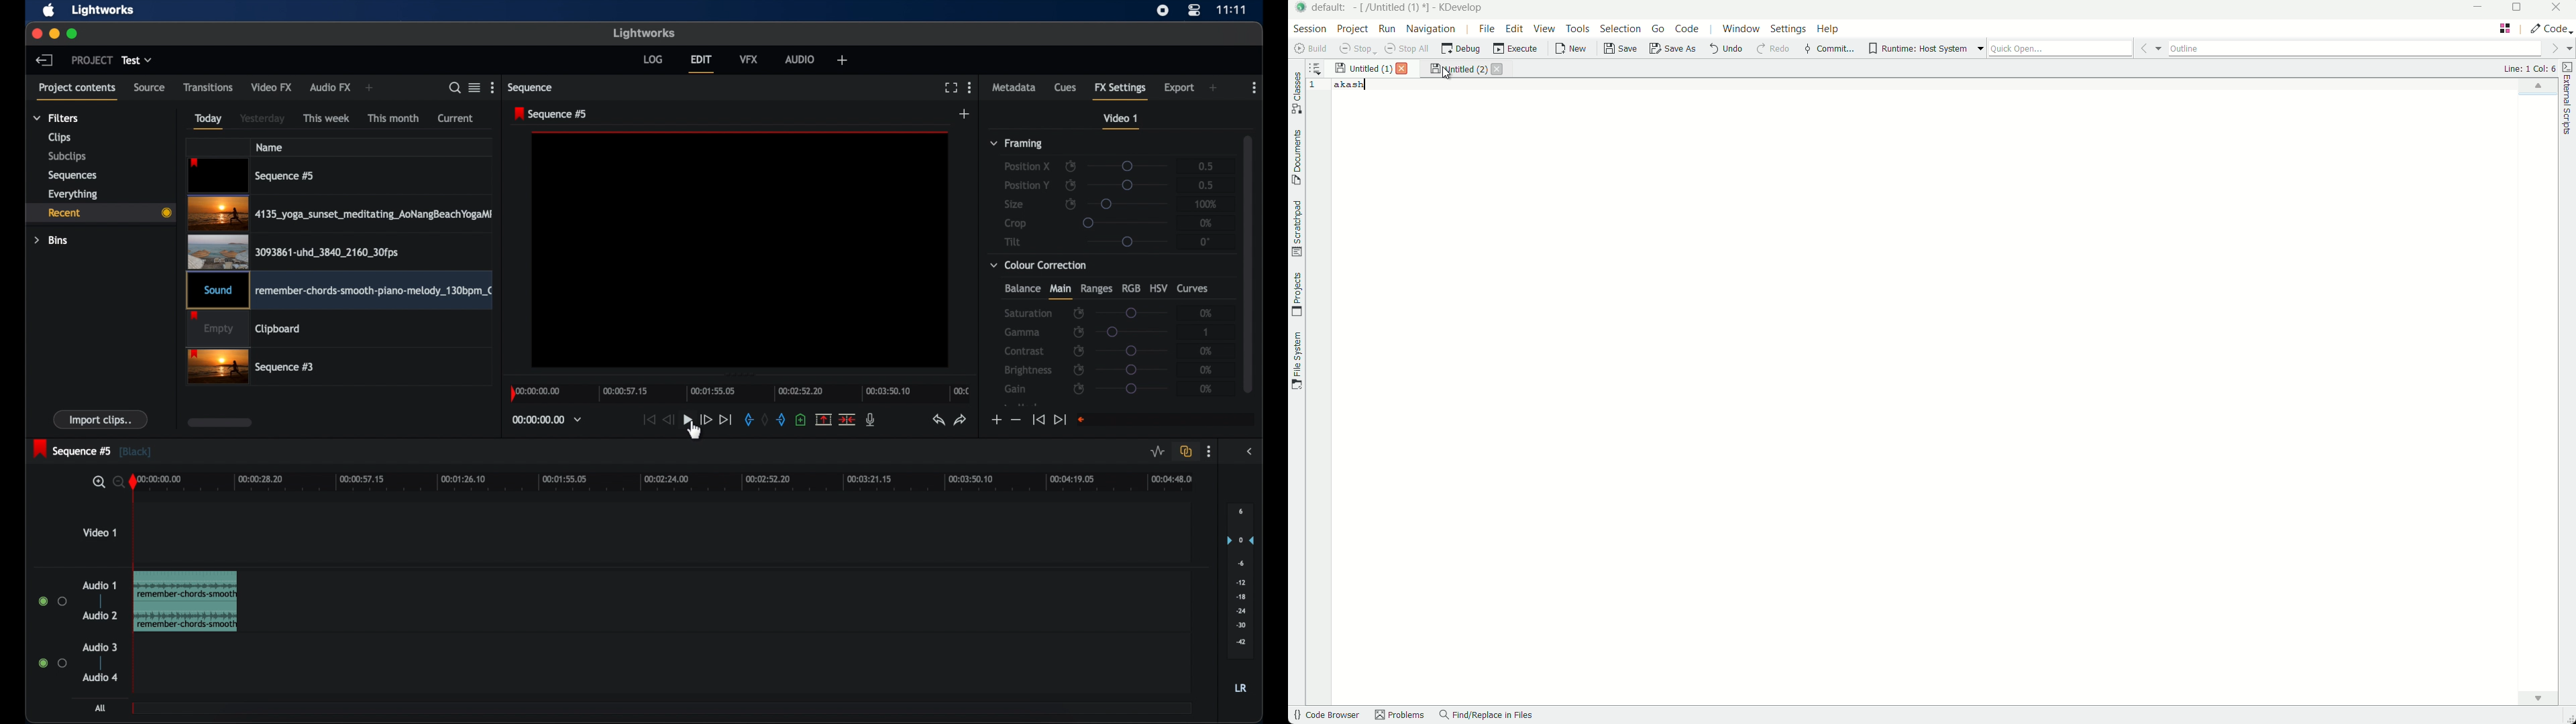  Describe the element at coordinates (269, 147) in the screenshot. I see `name` at that location.